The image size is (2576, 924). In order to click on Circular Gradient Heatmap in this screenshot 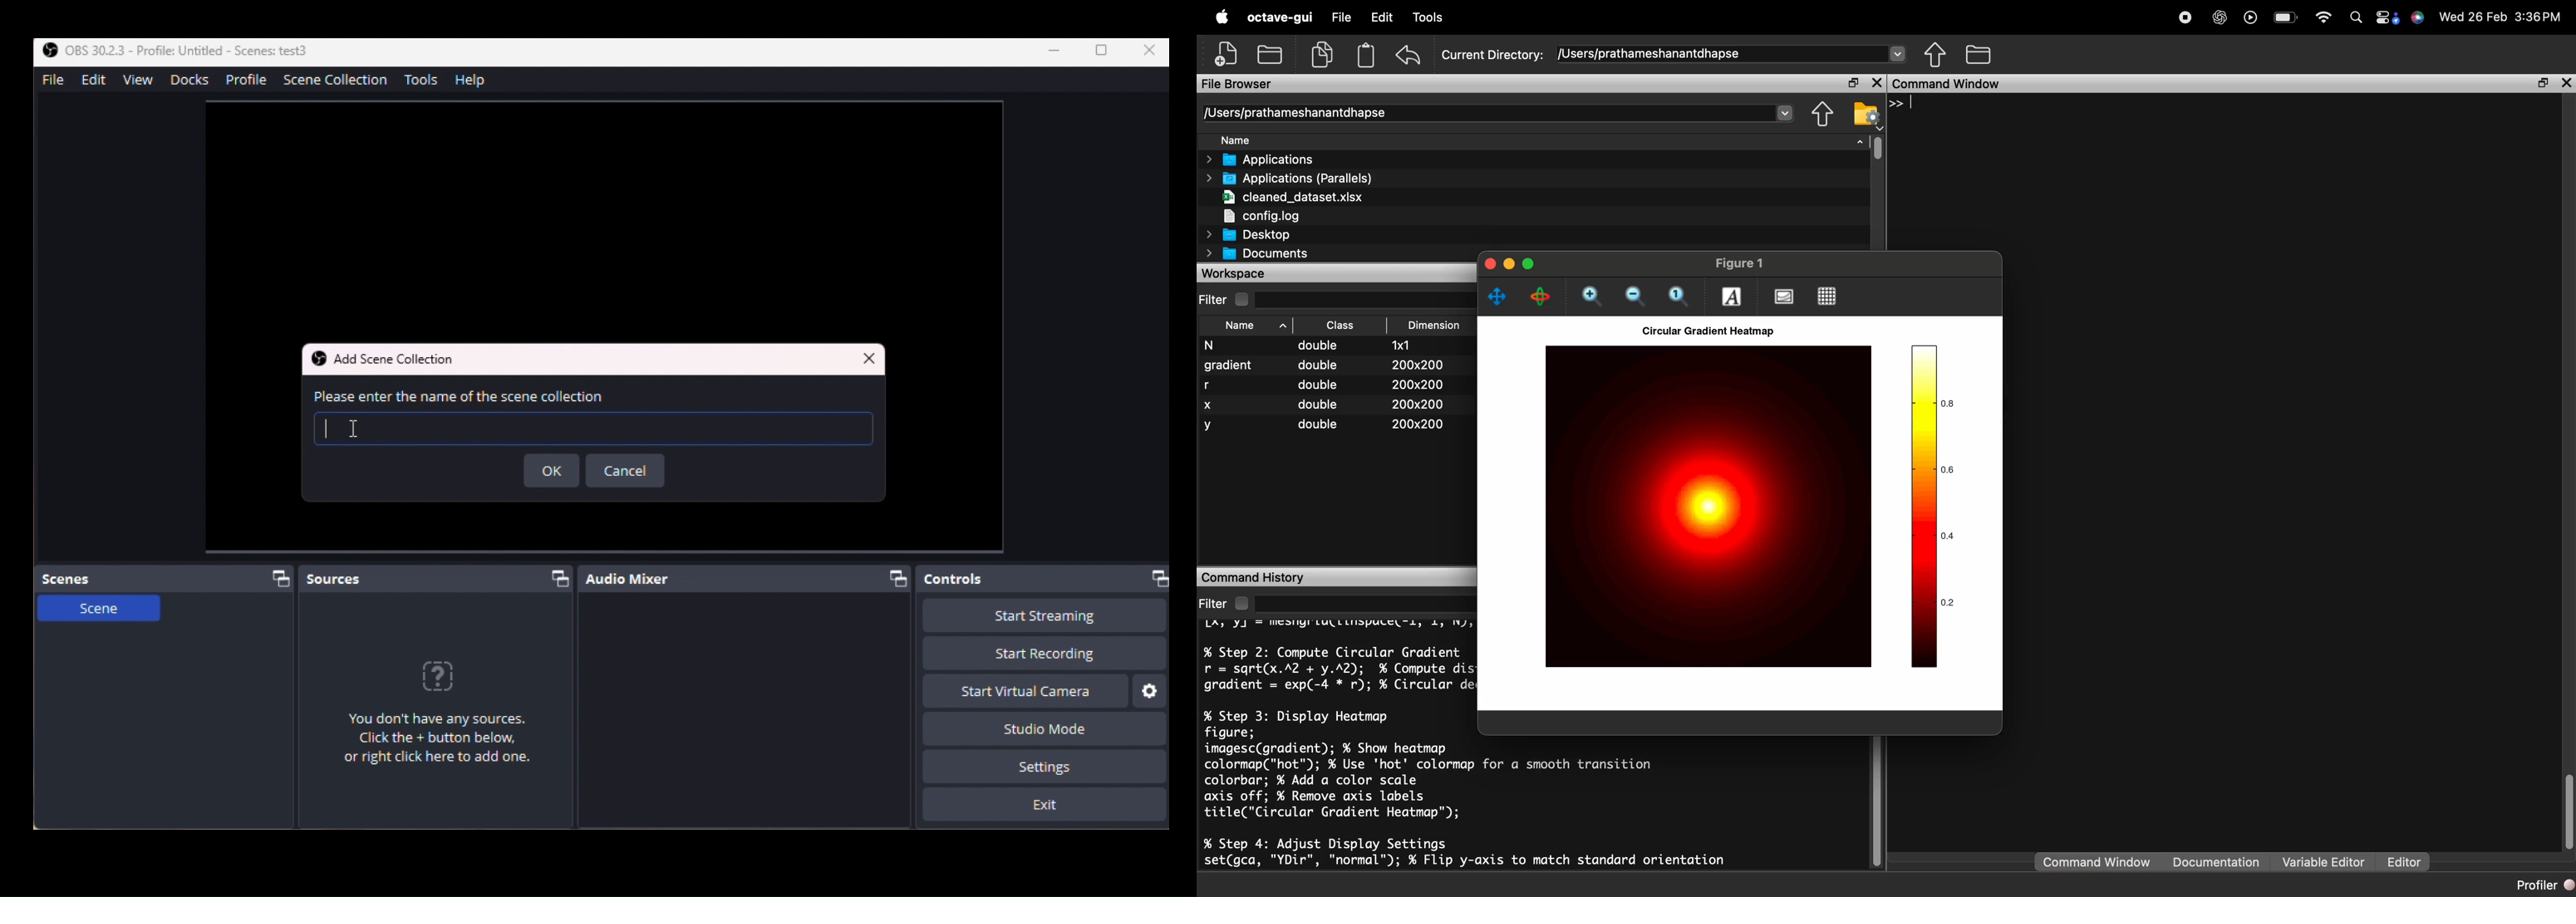, I will do `click(1706, 331)`.